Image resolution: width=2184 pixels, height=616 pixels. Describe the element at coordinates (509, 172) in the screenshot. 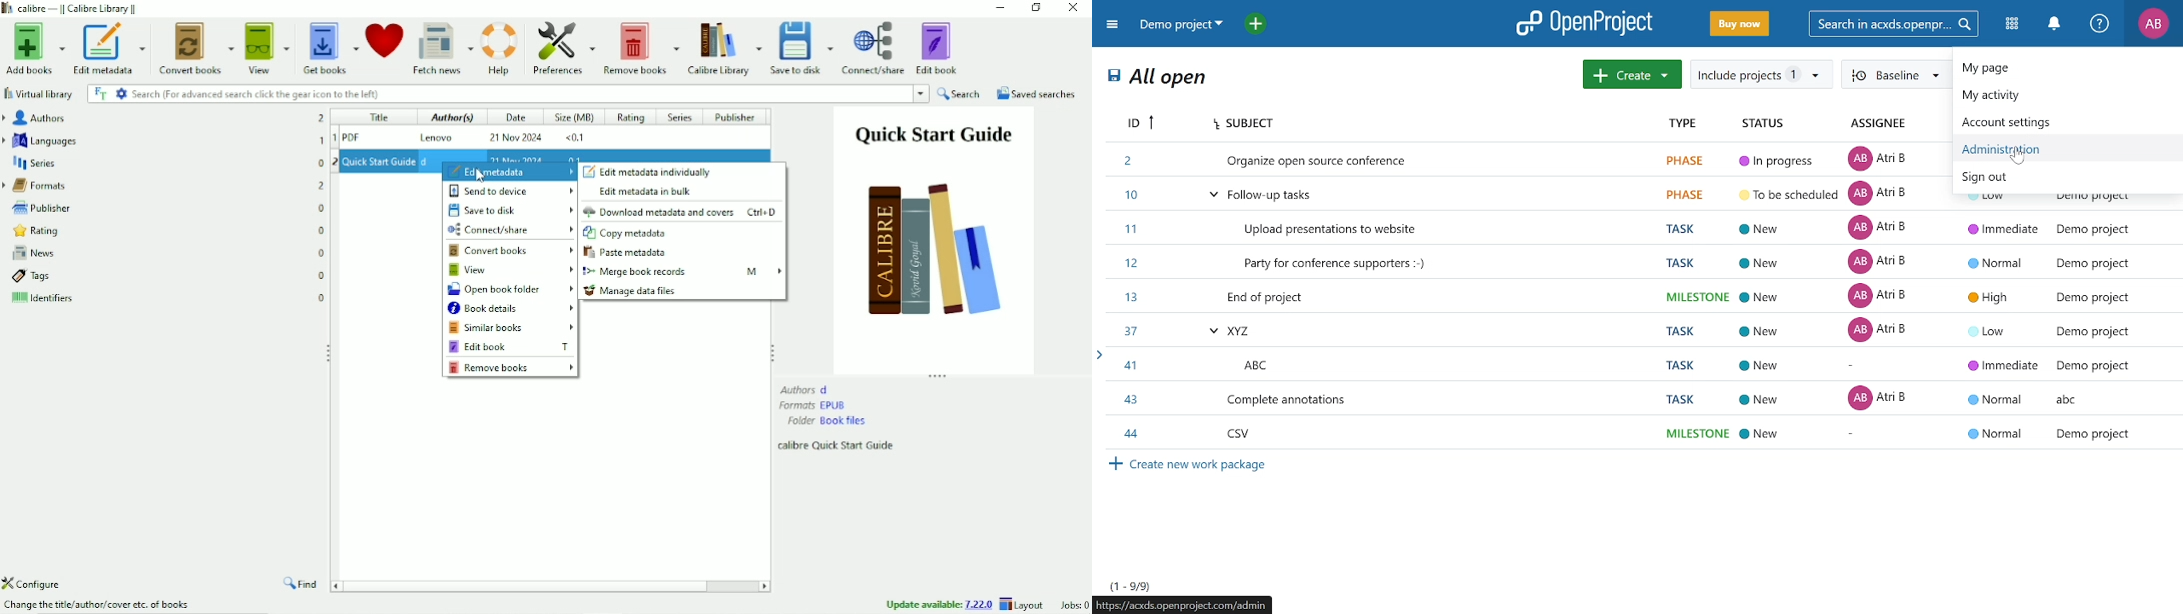

I see `Edit metadata` at that location.